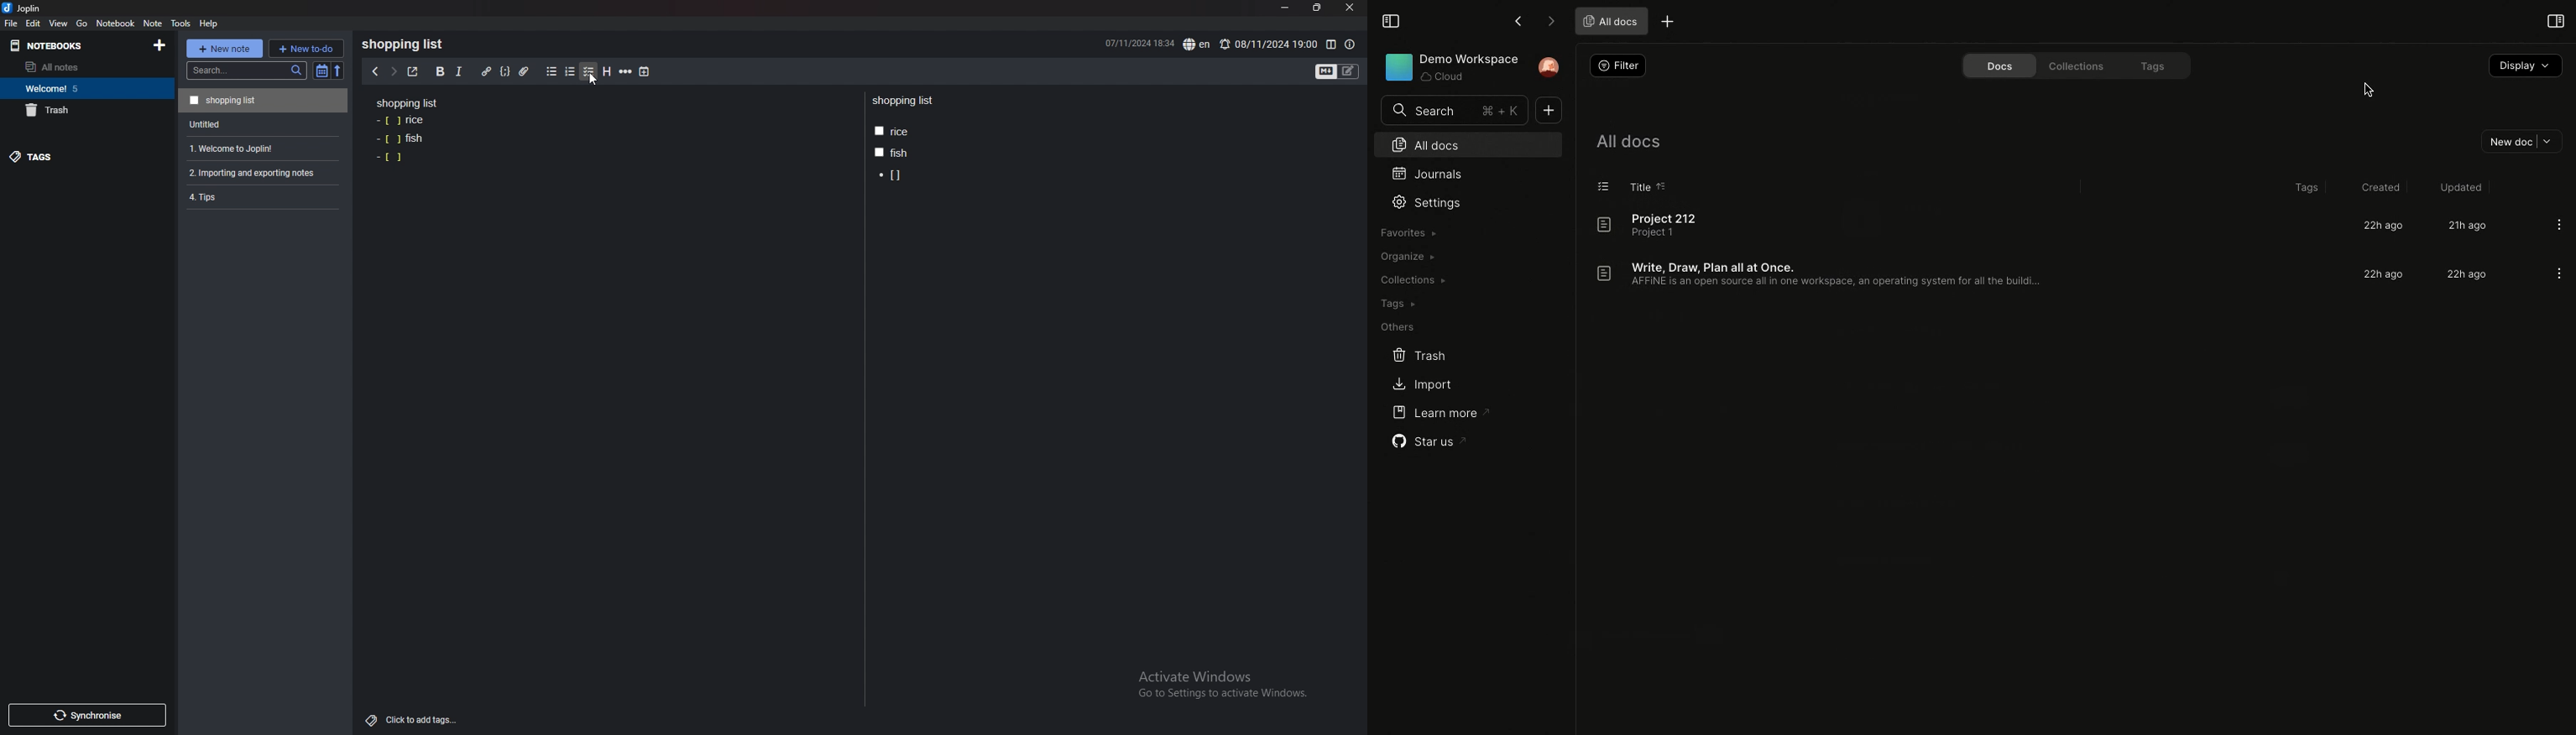  Describe the element at coordinates (116, 23) in the screenshot. I see `notebook` at that location.